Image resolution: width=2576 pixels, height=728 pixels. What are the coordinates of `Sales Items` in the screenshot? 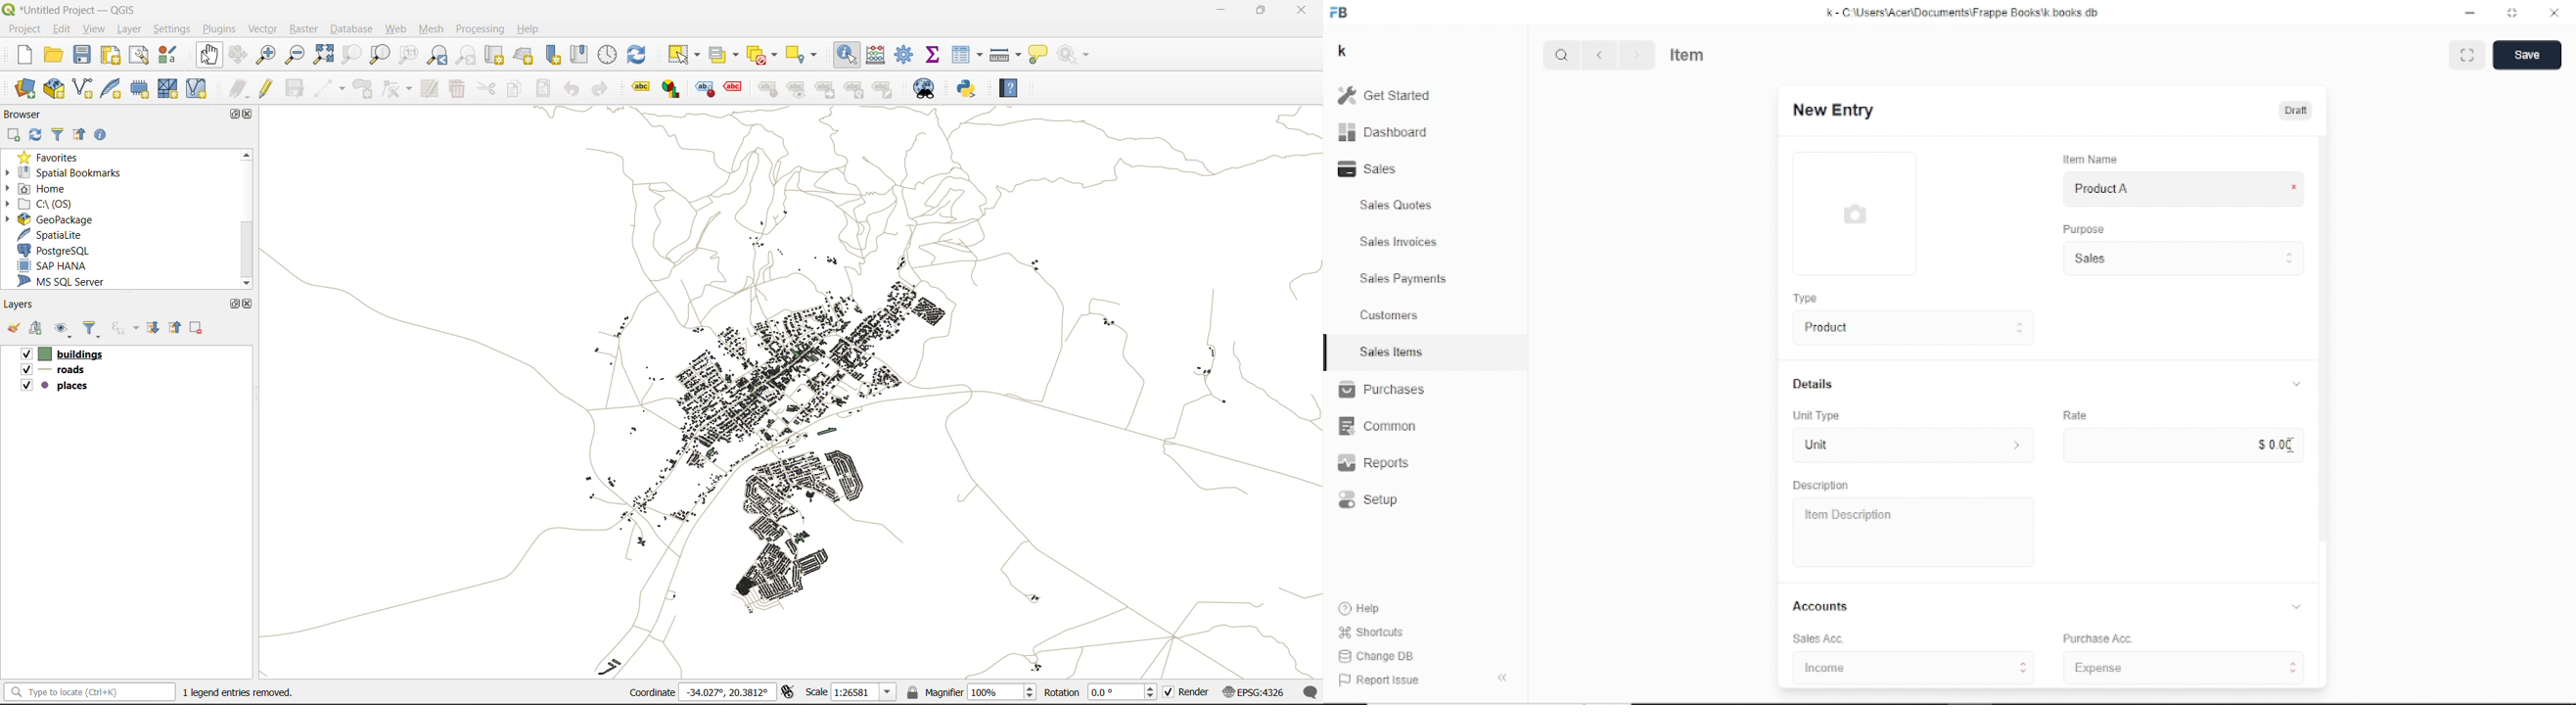 It's located at (1392, 352).